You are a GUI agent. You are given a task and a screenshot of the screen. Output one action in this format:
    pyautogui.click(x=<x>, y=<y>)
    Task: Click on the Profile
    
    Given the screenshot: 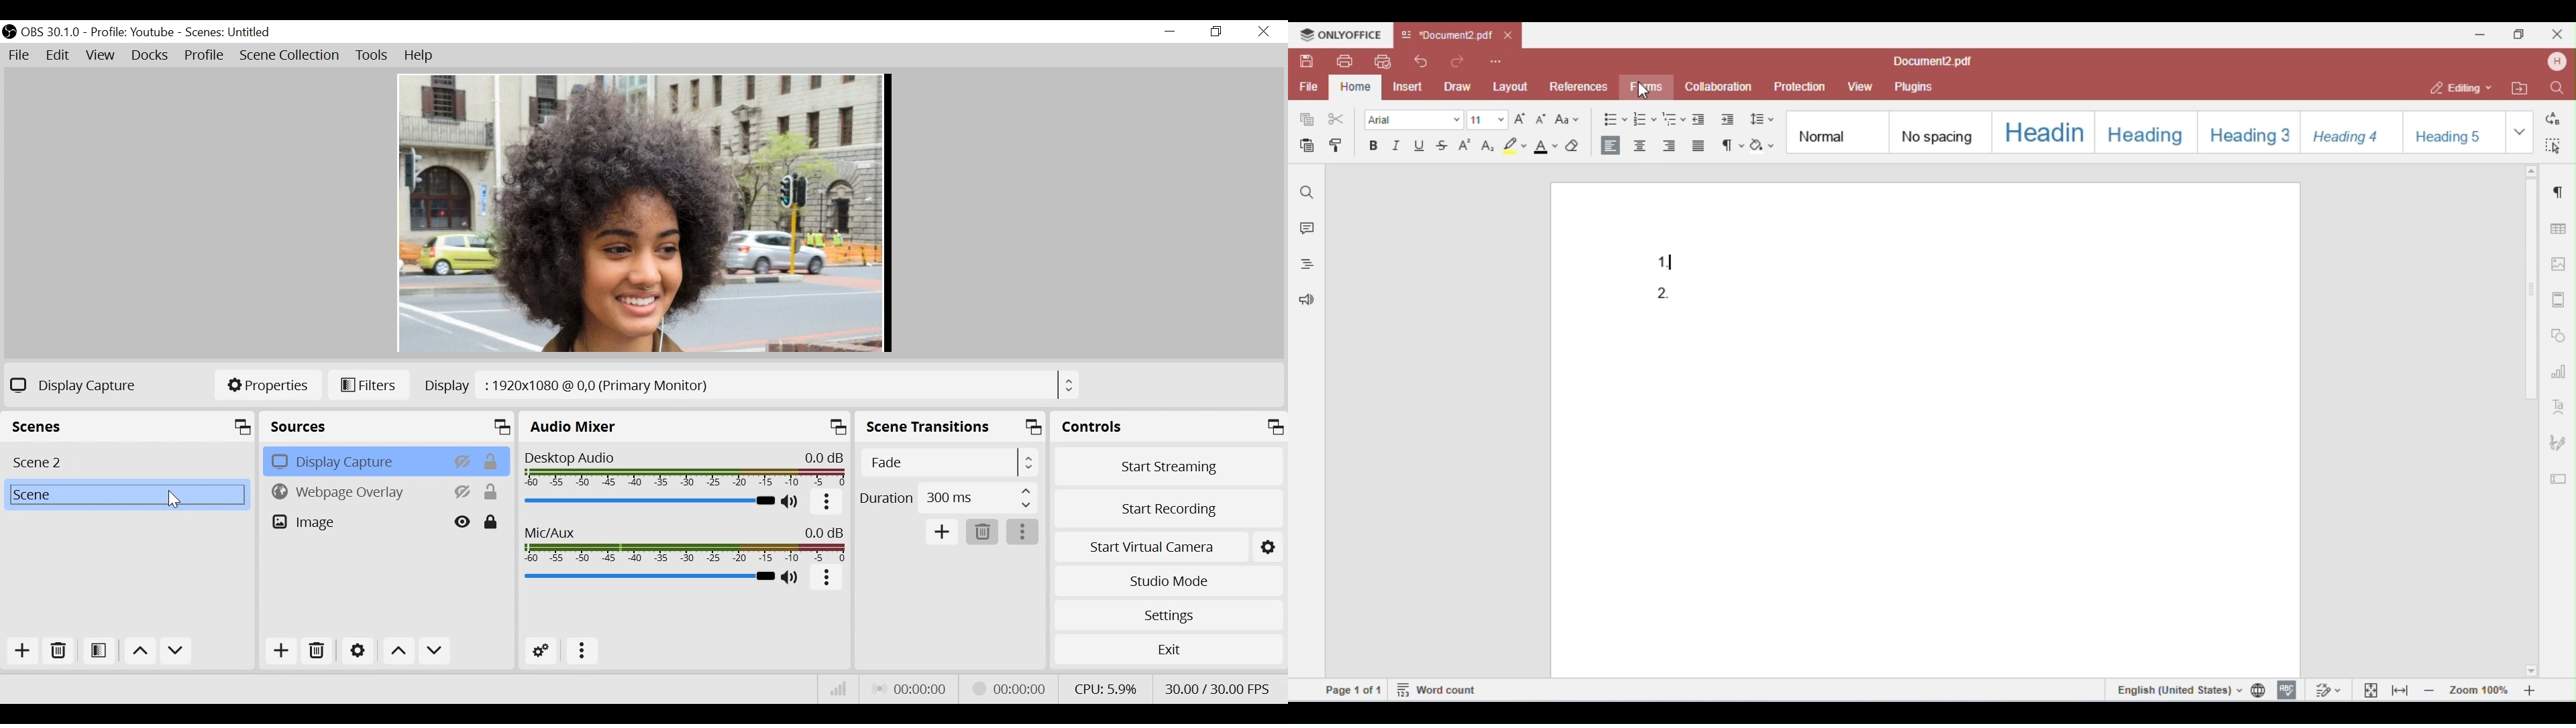 What is the action you would take?
    pyautogui.click(x=134, y=33)
    